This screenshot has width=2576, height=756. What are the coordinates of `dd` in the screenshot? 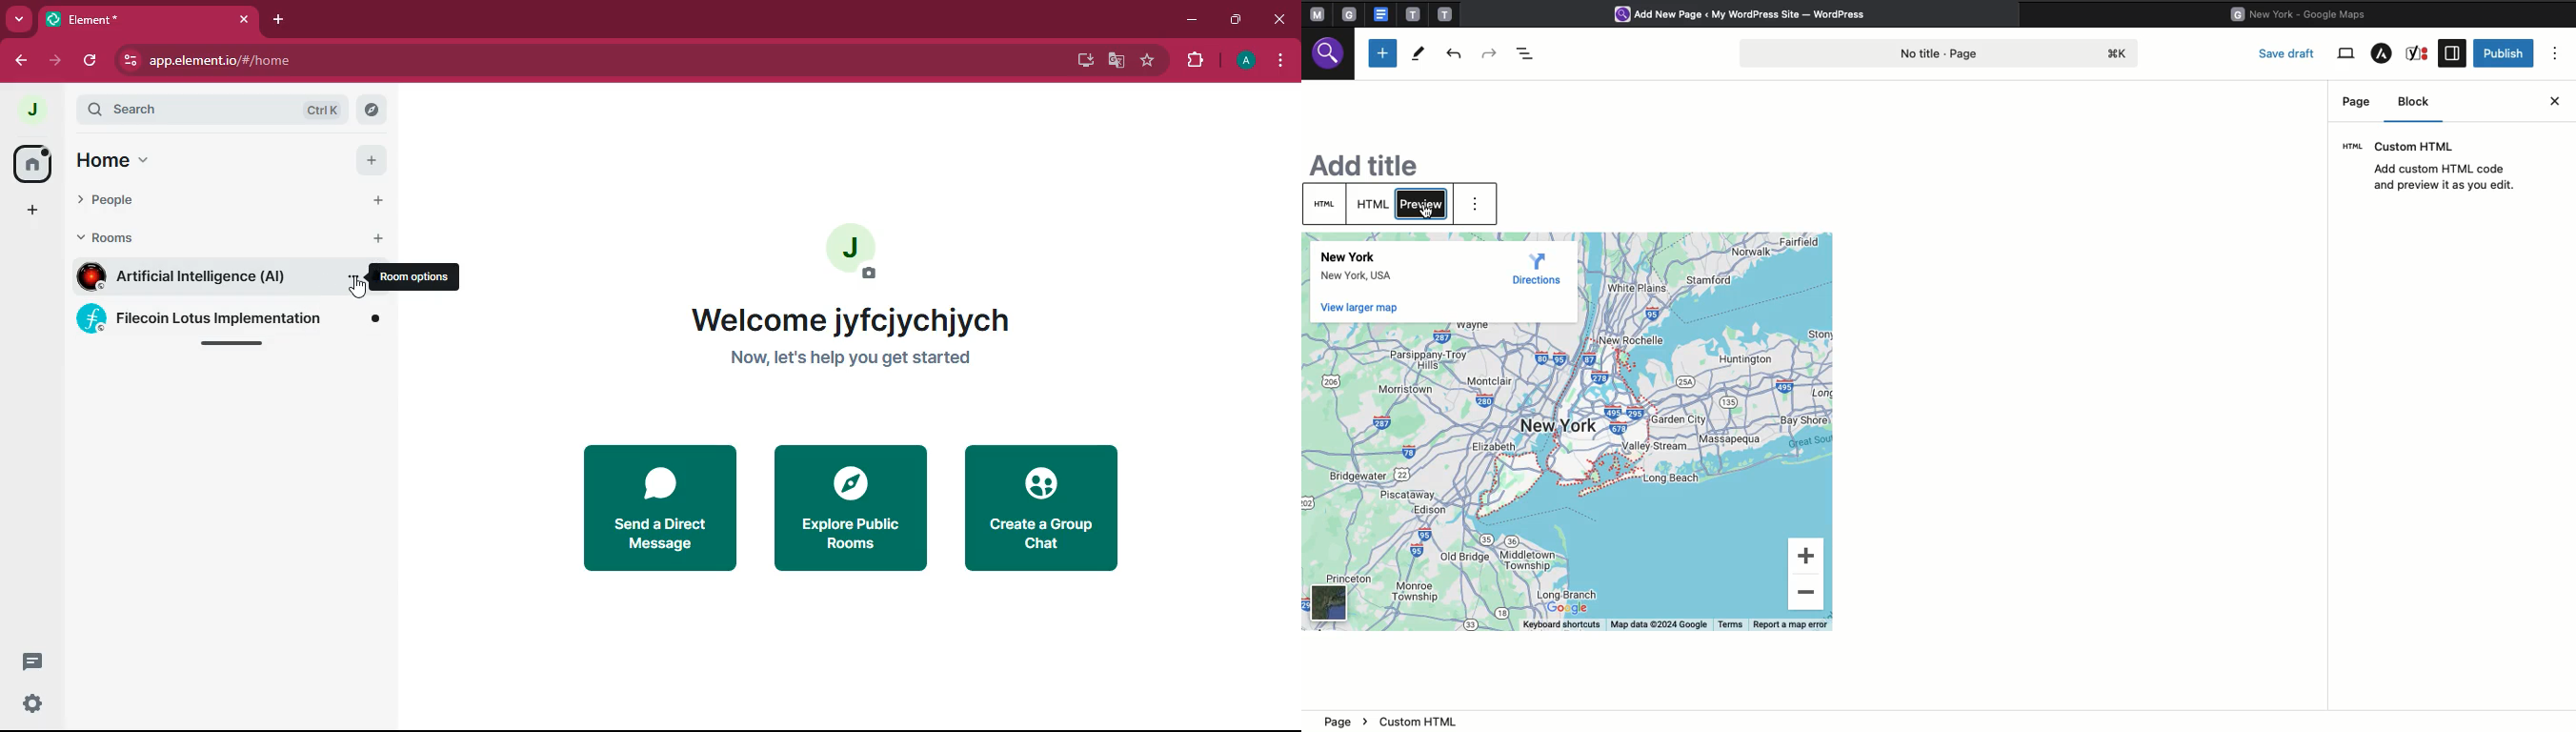 It's located at (30, 214).